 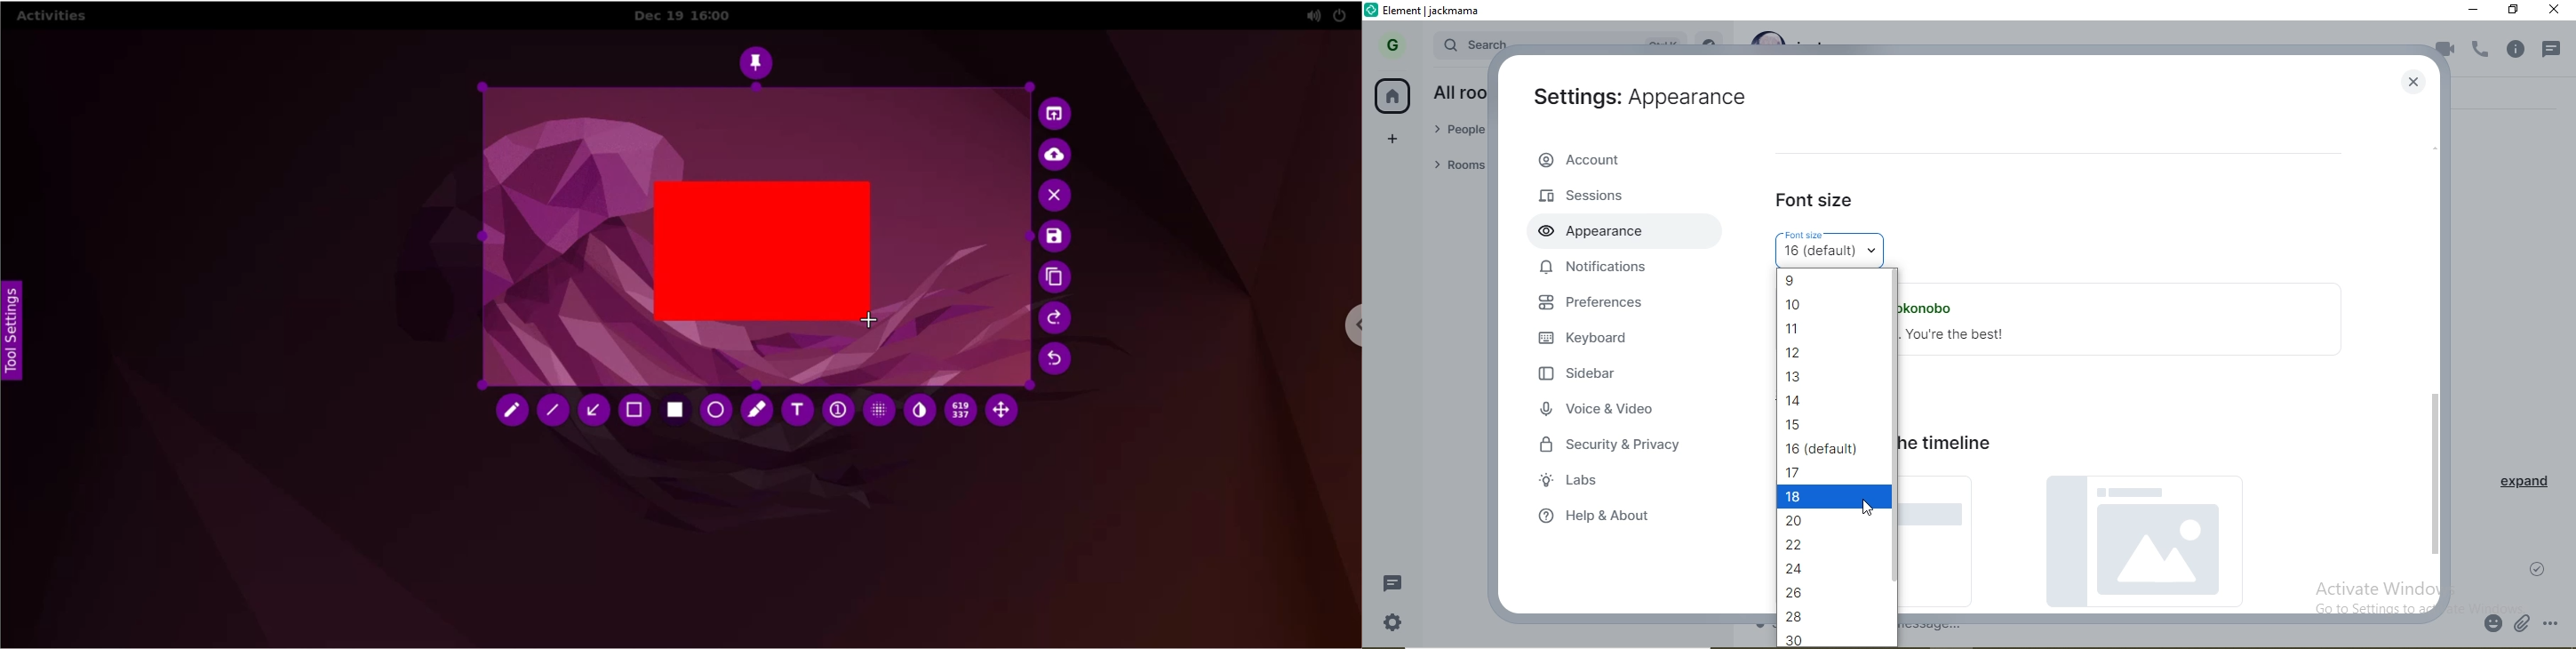 I want to click on keyboard, so click(x=1591, y=341).